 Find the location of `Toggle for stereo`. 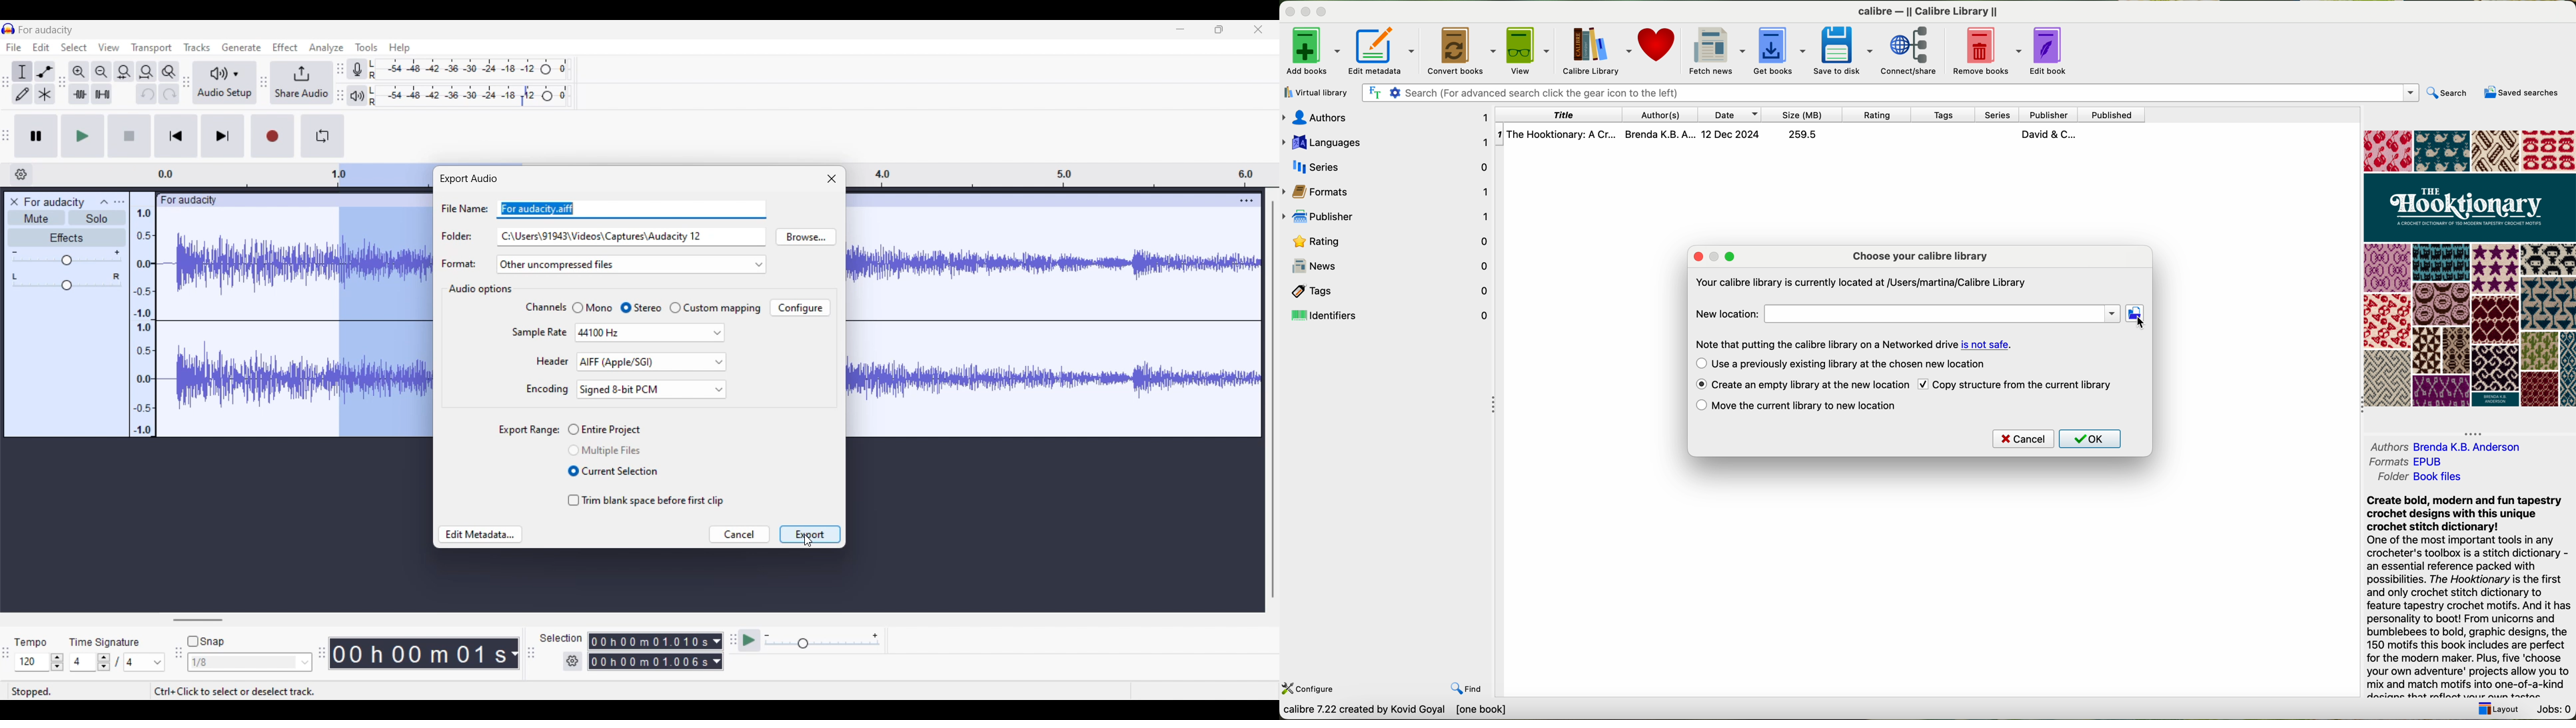

Toggle for stereo is located at coordinates (640, 307).